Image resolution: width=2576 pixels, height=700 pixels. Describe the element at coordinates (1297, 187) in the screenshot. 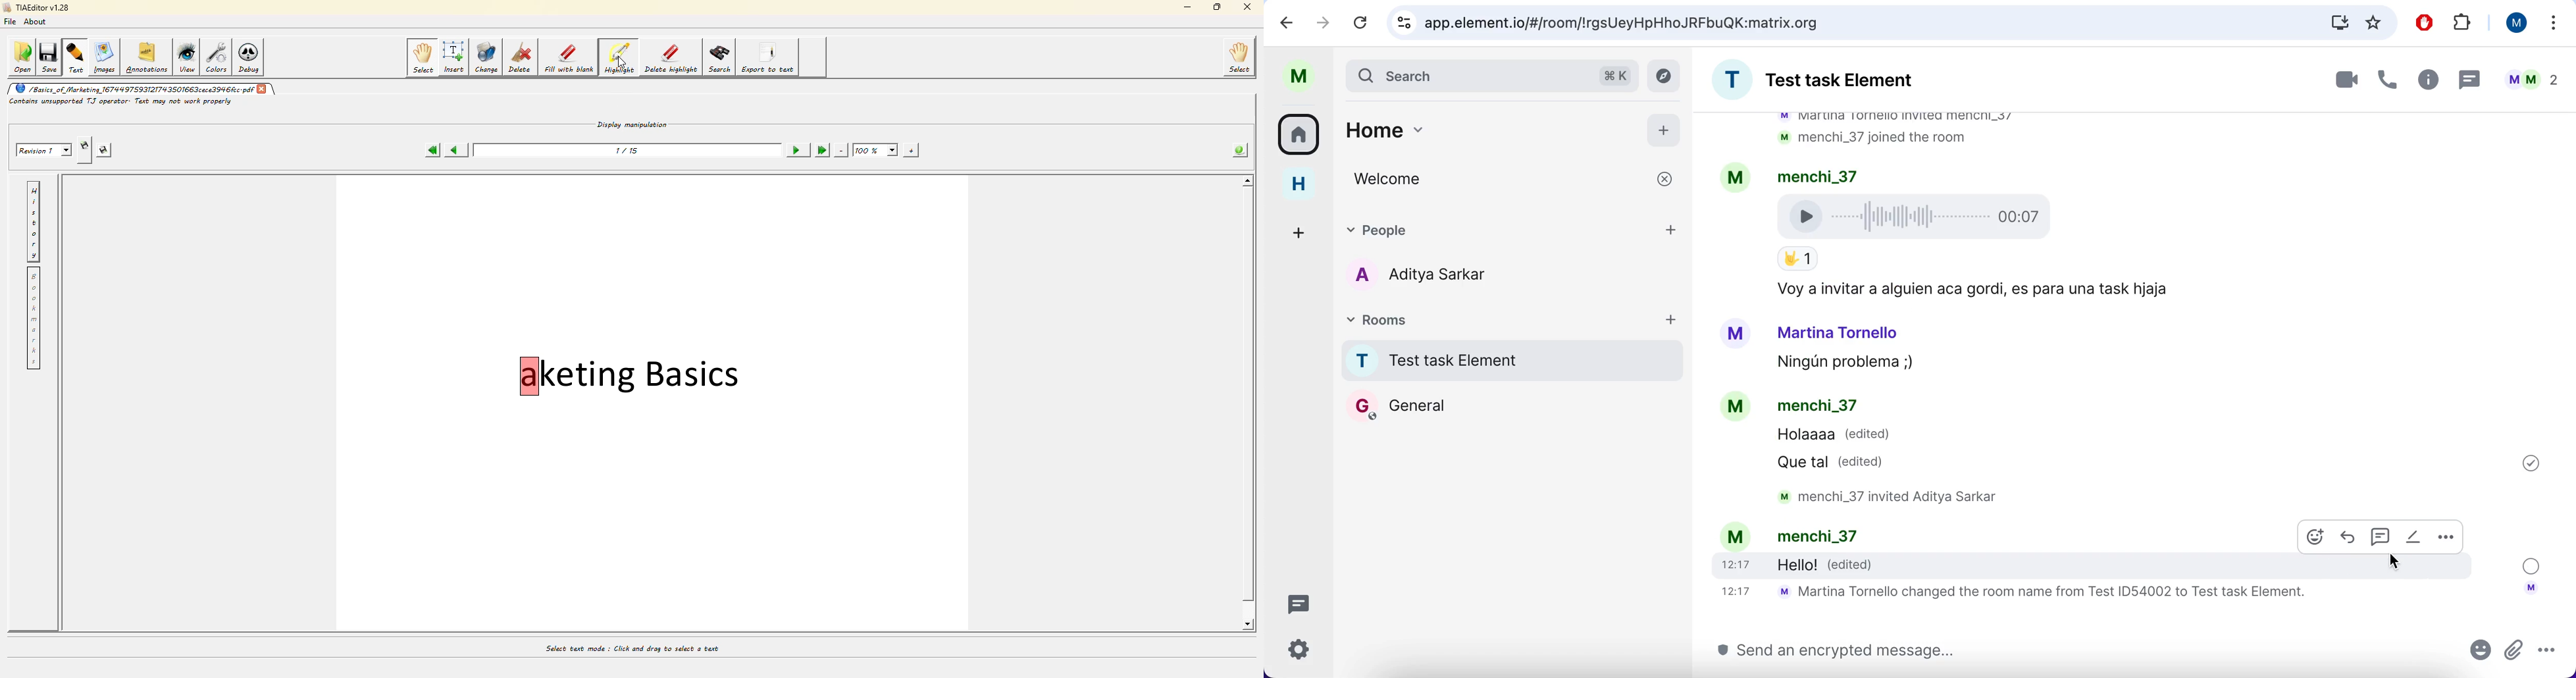

I see `home` at that location.